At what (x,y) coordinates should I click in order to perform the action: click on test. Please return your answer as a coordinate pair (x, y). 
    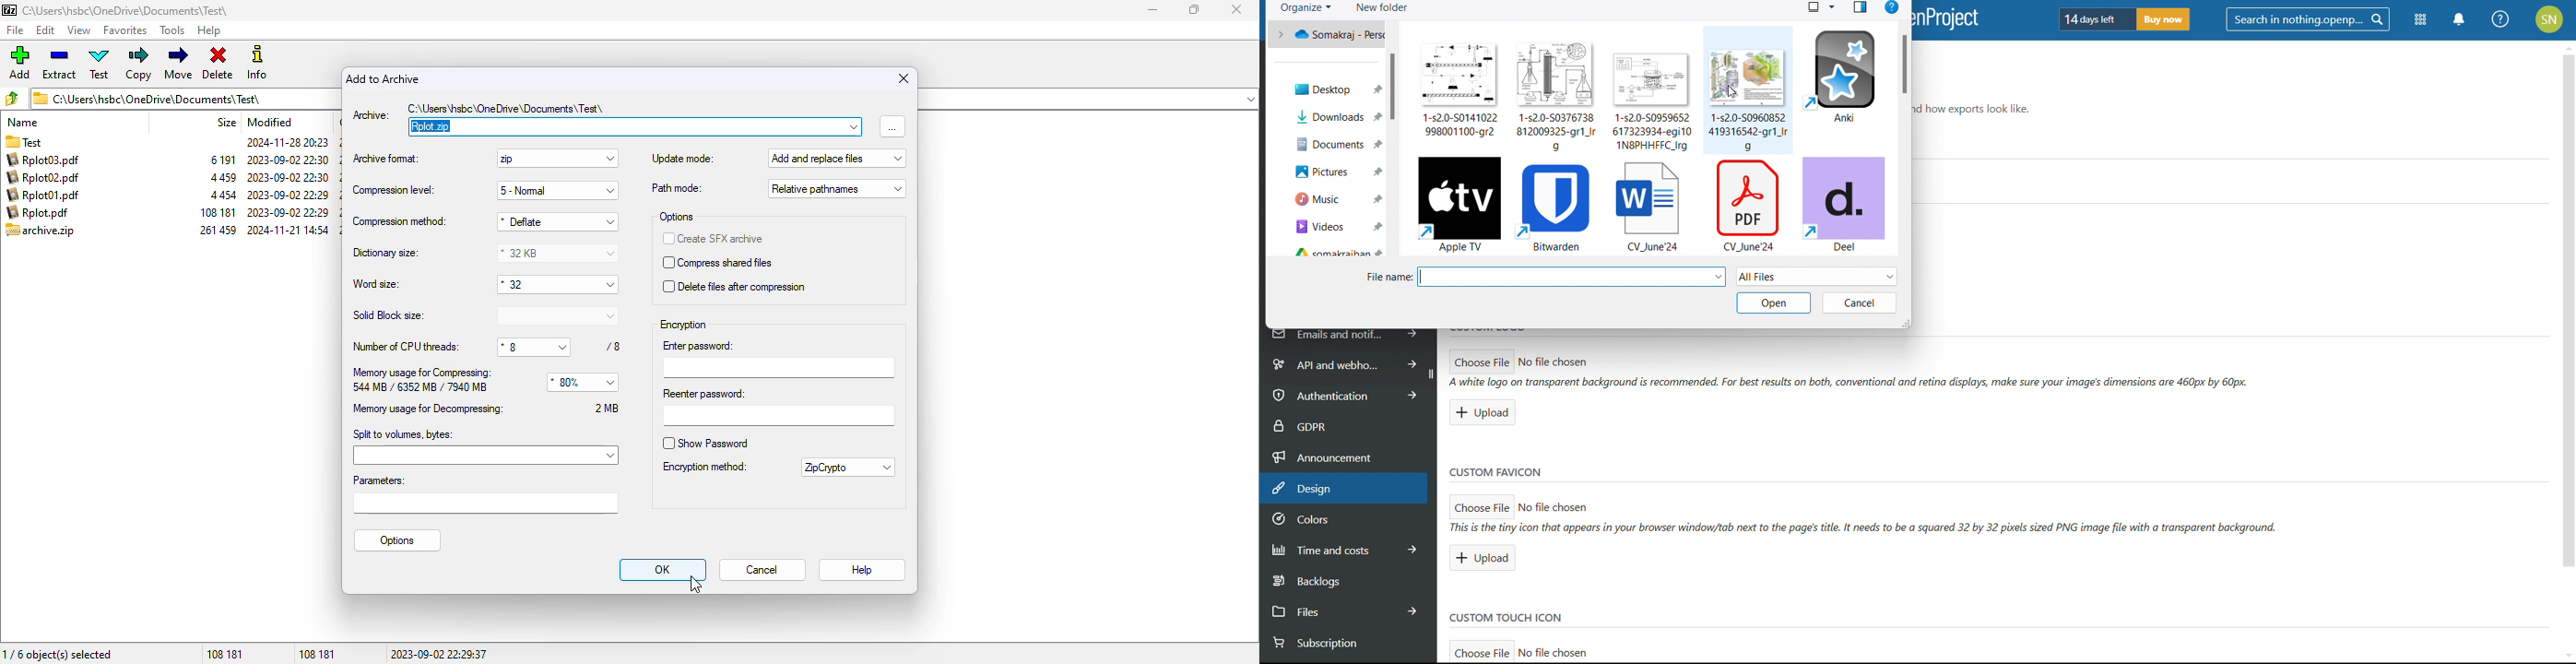
    Looking at the image, I should click on (100, 64).